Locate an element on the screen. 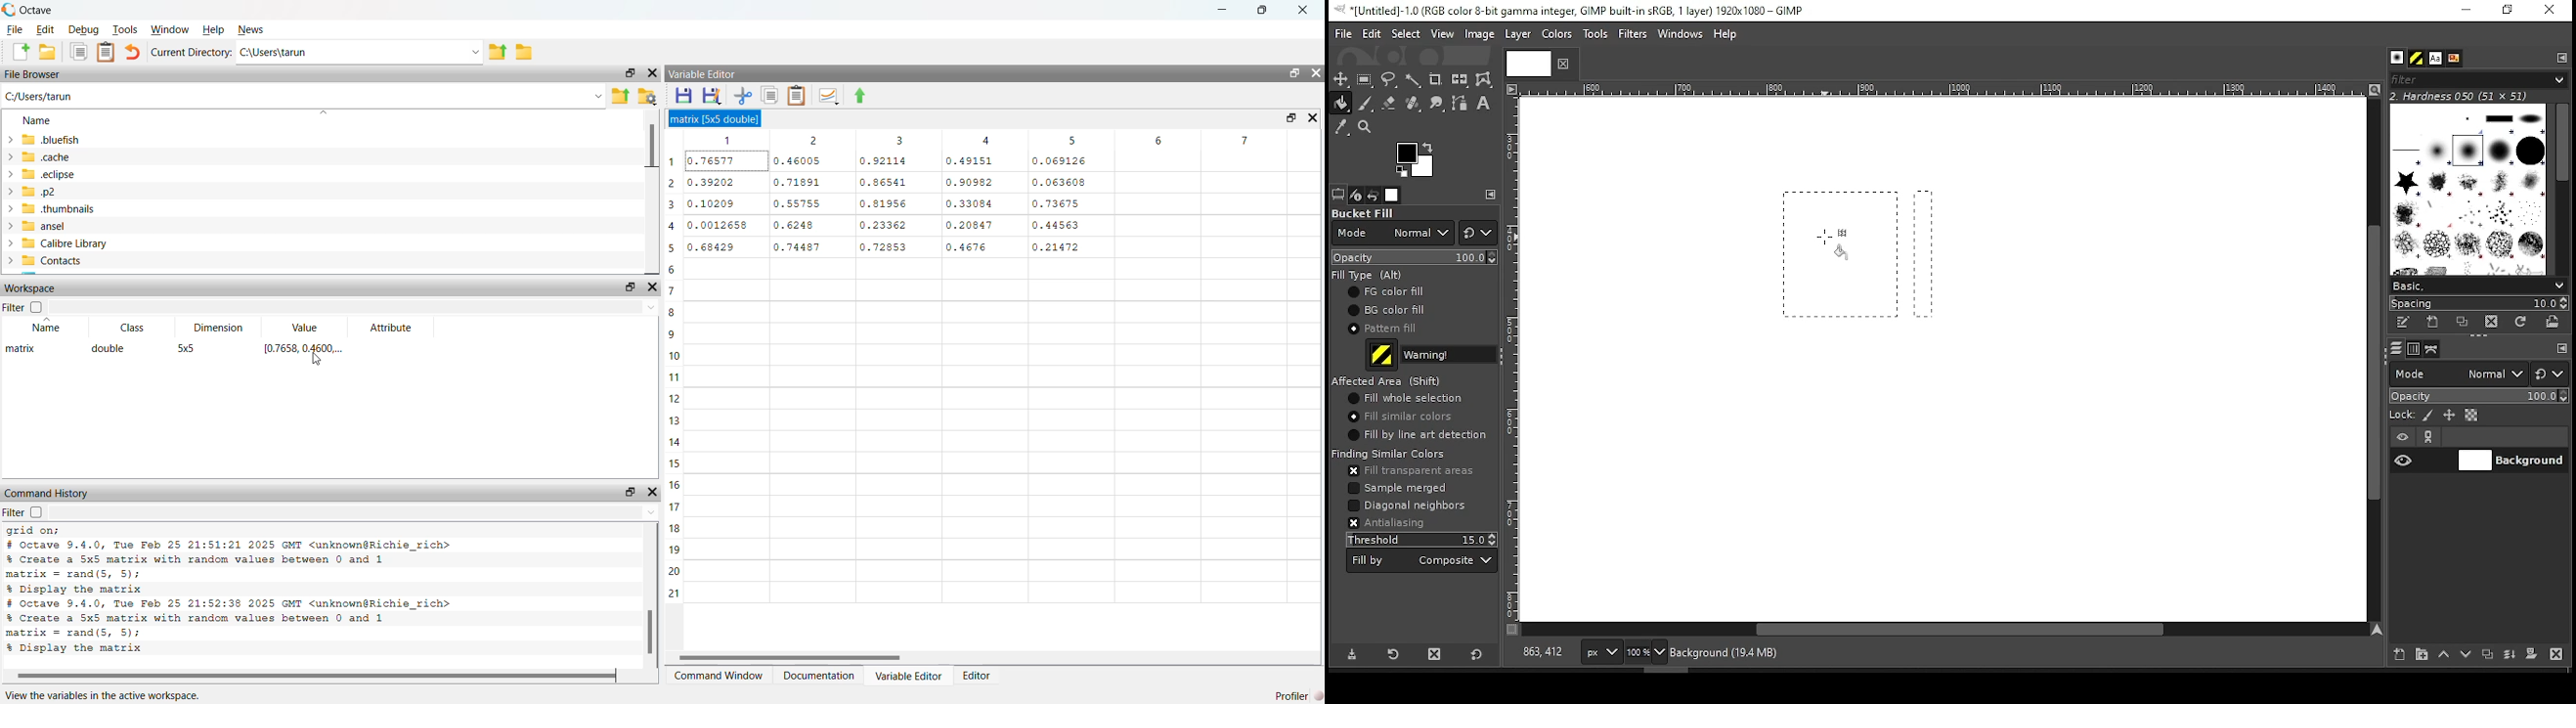 Image resolution: width=2576 pixels, height=728 pixels. channels is located at coordinates (2413, 349).